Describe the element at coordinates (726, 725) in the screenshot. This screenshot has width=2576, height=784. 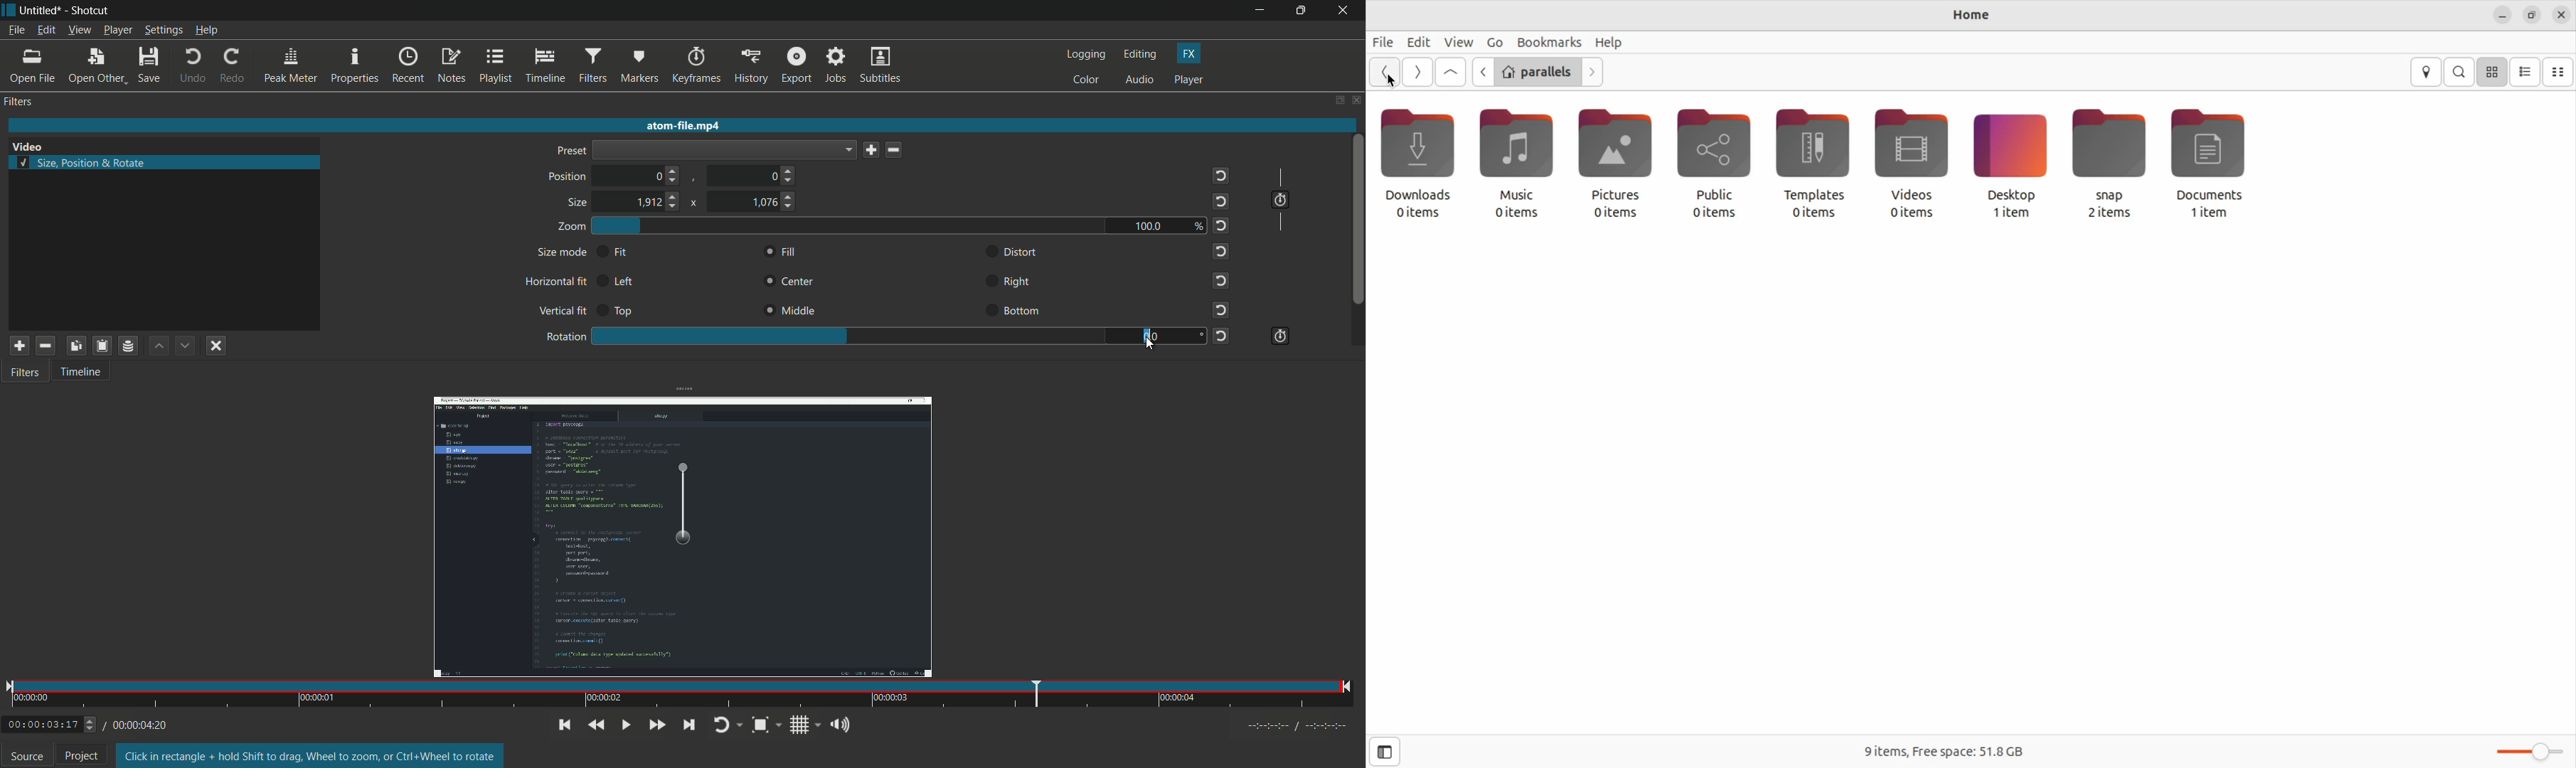
I see `toggle player looping` at that location.